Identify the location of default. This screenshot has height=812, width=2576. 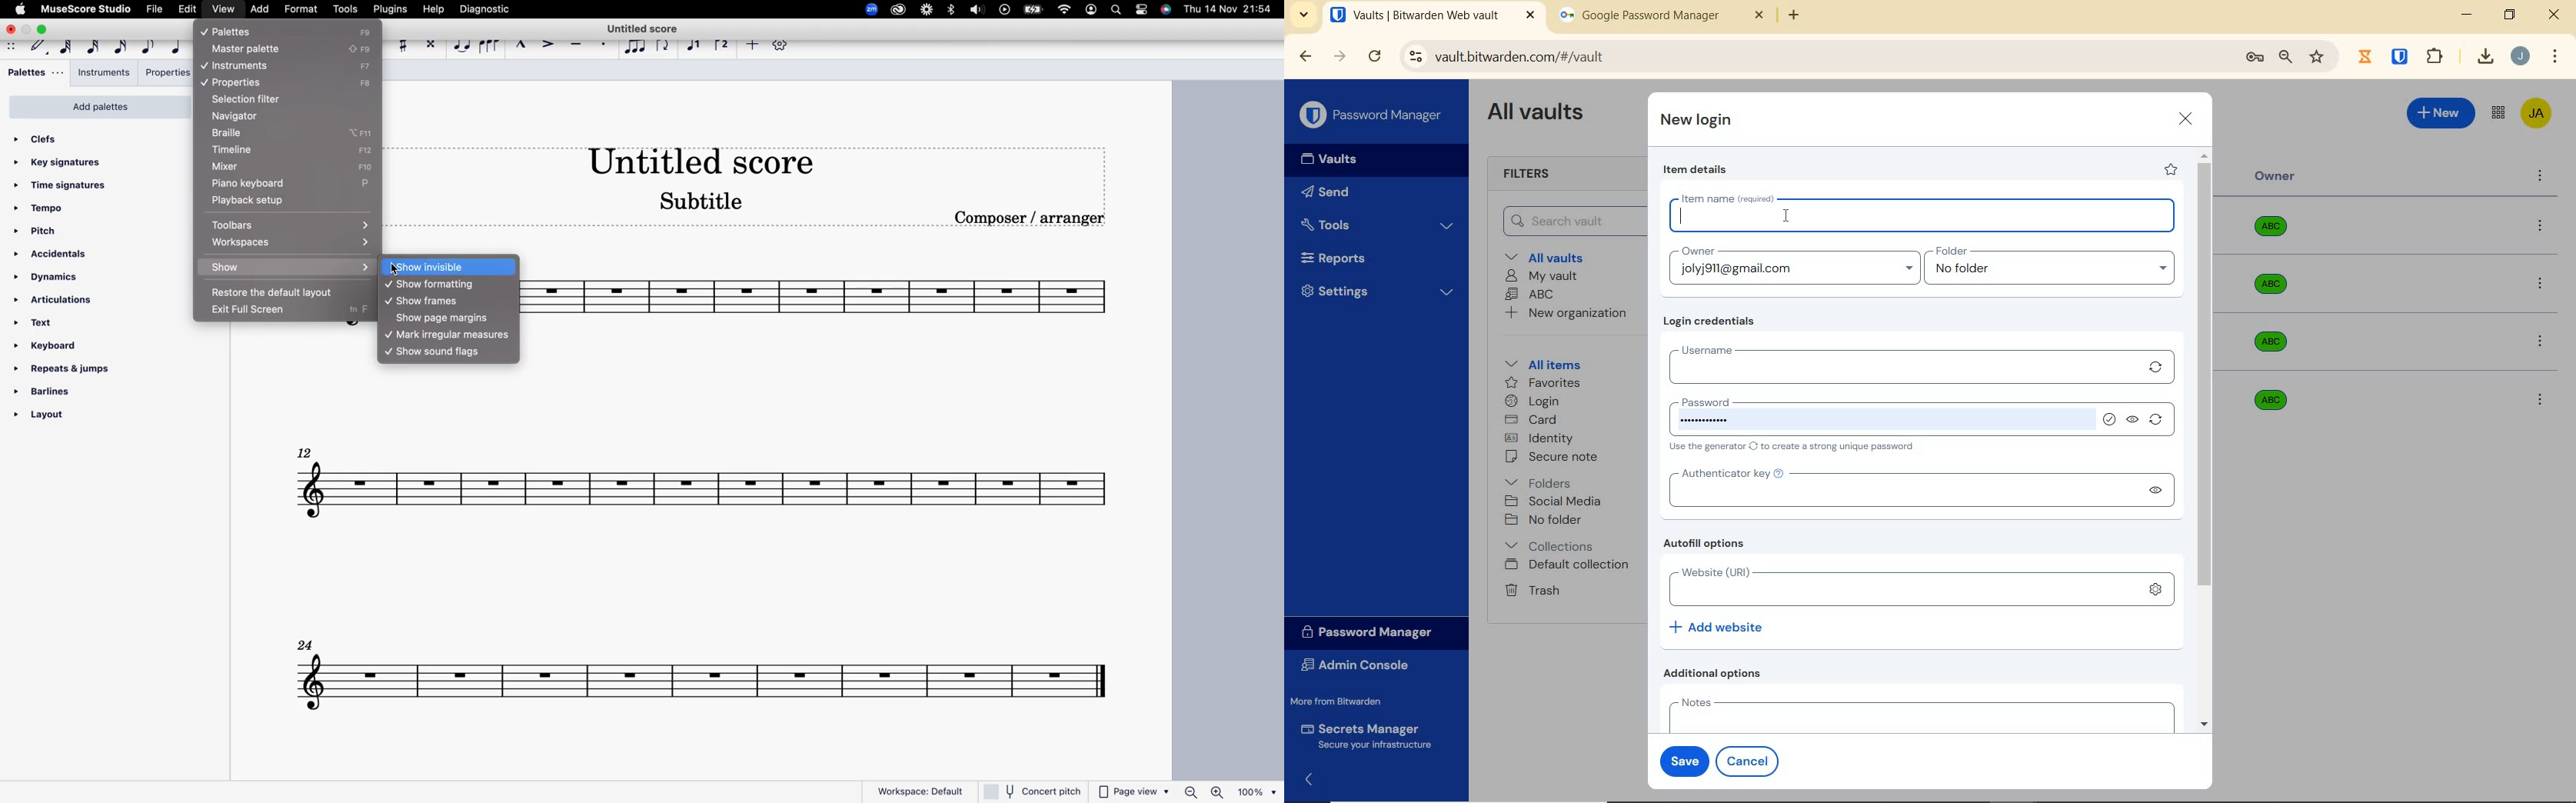
(36, 45).